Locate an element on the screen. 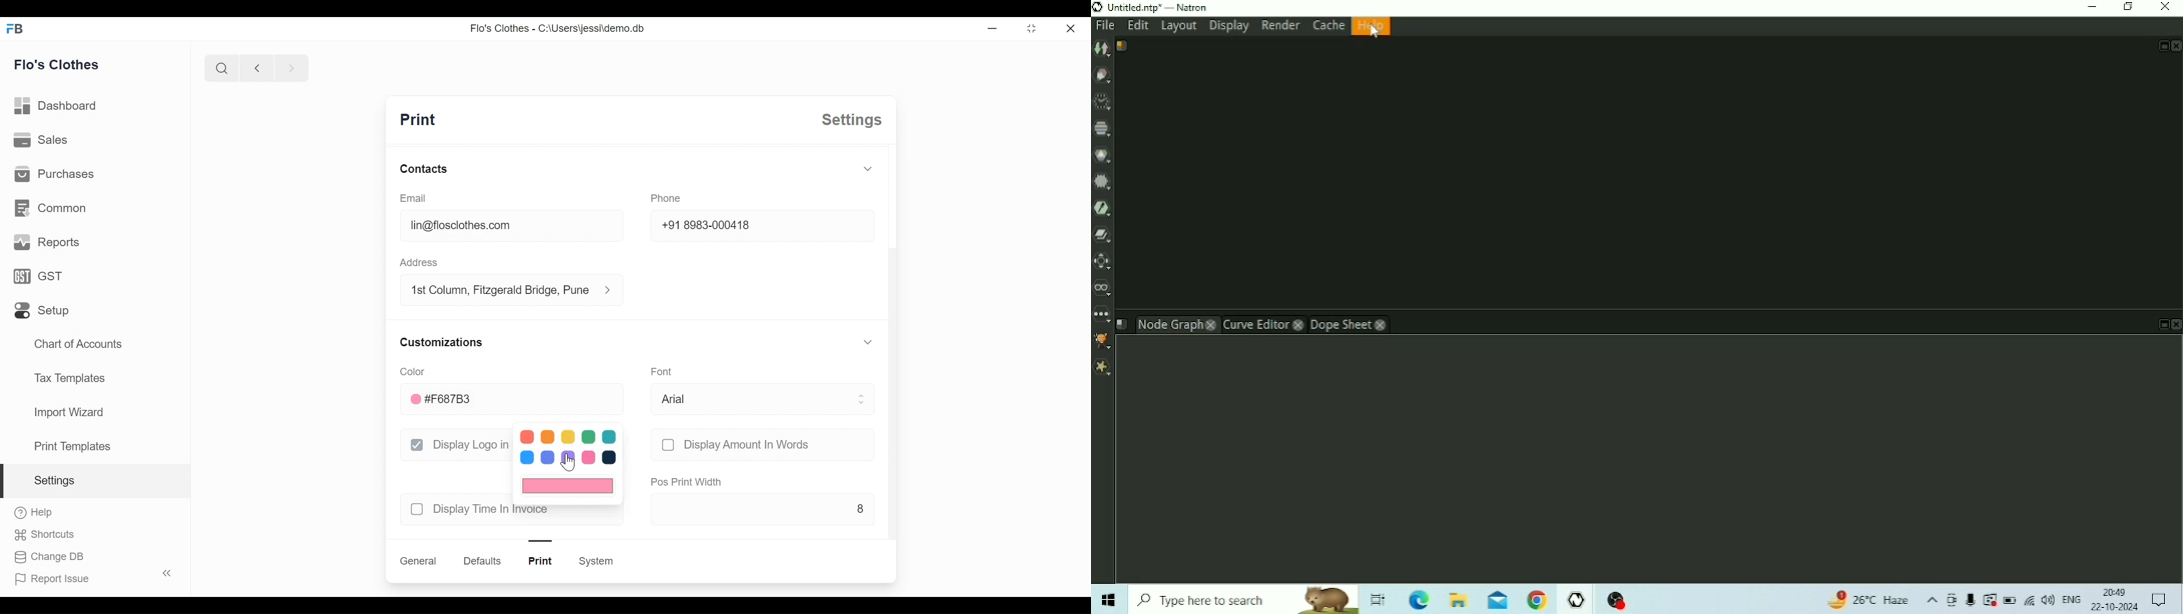 The image size is (2184, 616). customizations is located at coordinates (442, 342).